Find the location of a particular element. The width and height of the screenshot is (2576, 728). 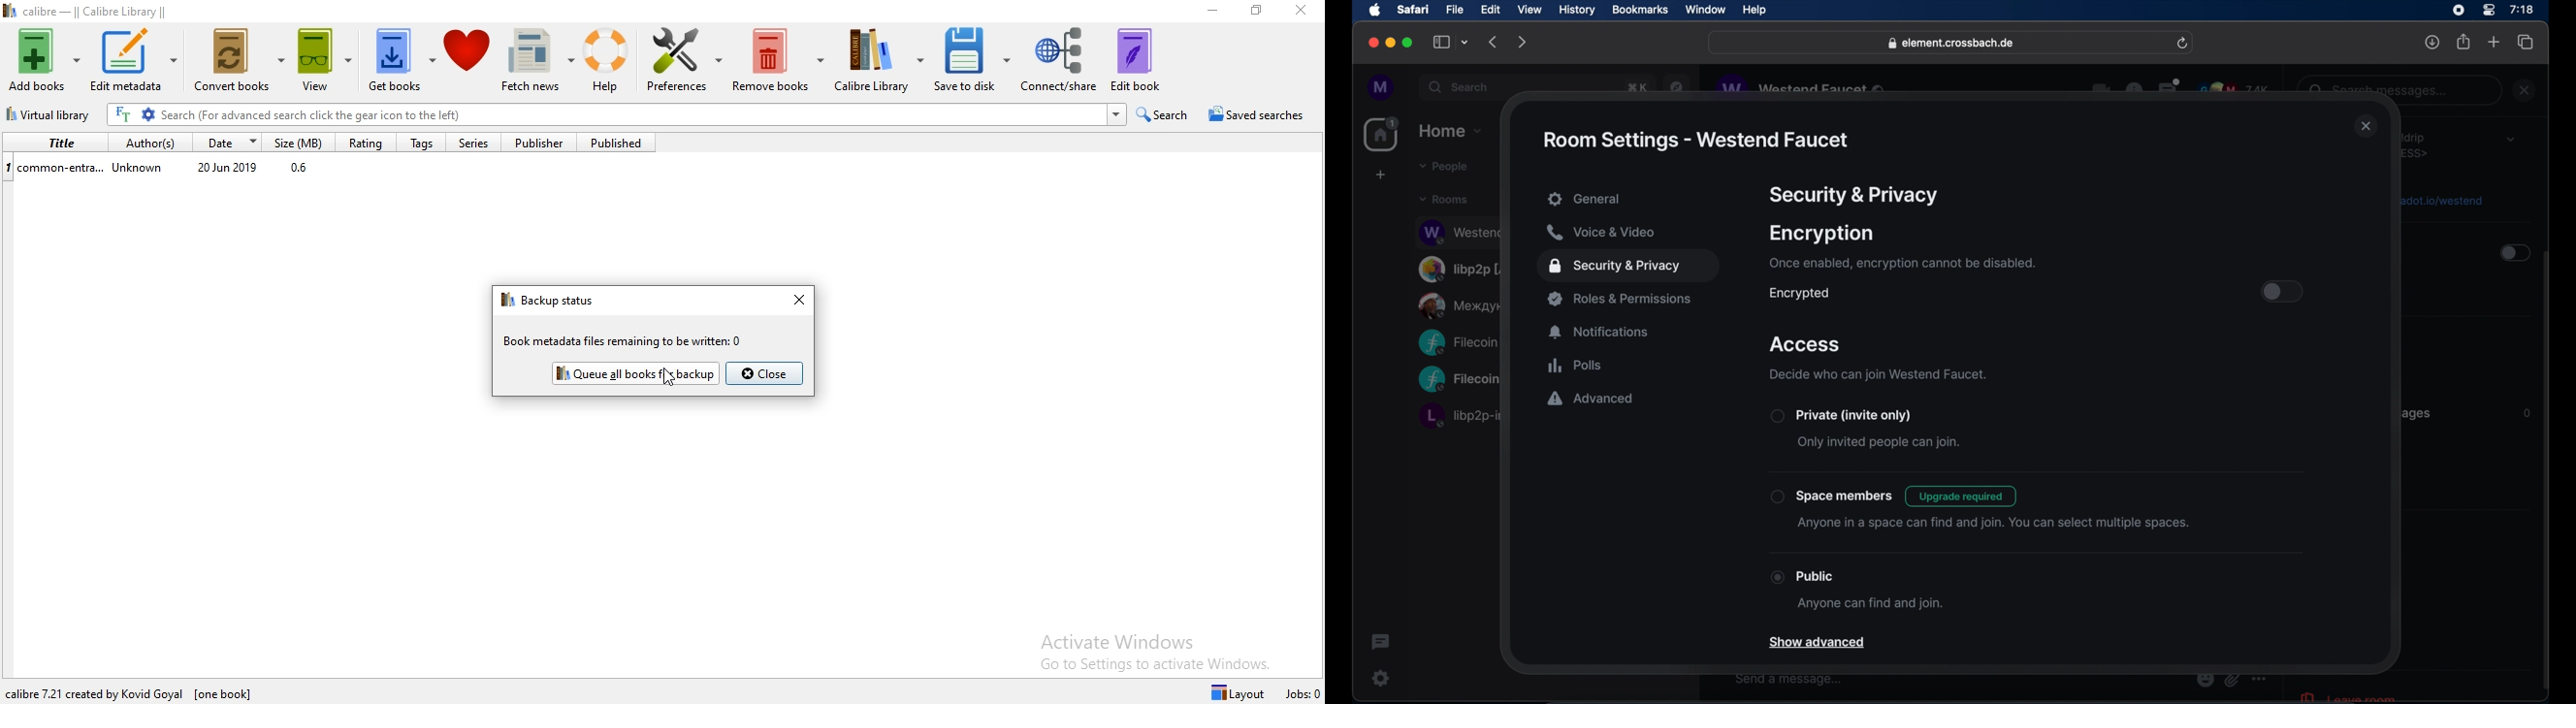

obscure is located at coordinates (2419, 145).